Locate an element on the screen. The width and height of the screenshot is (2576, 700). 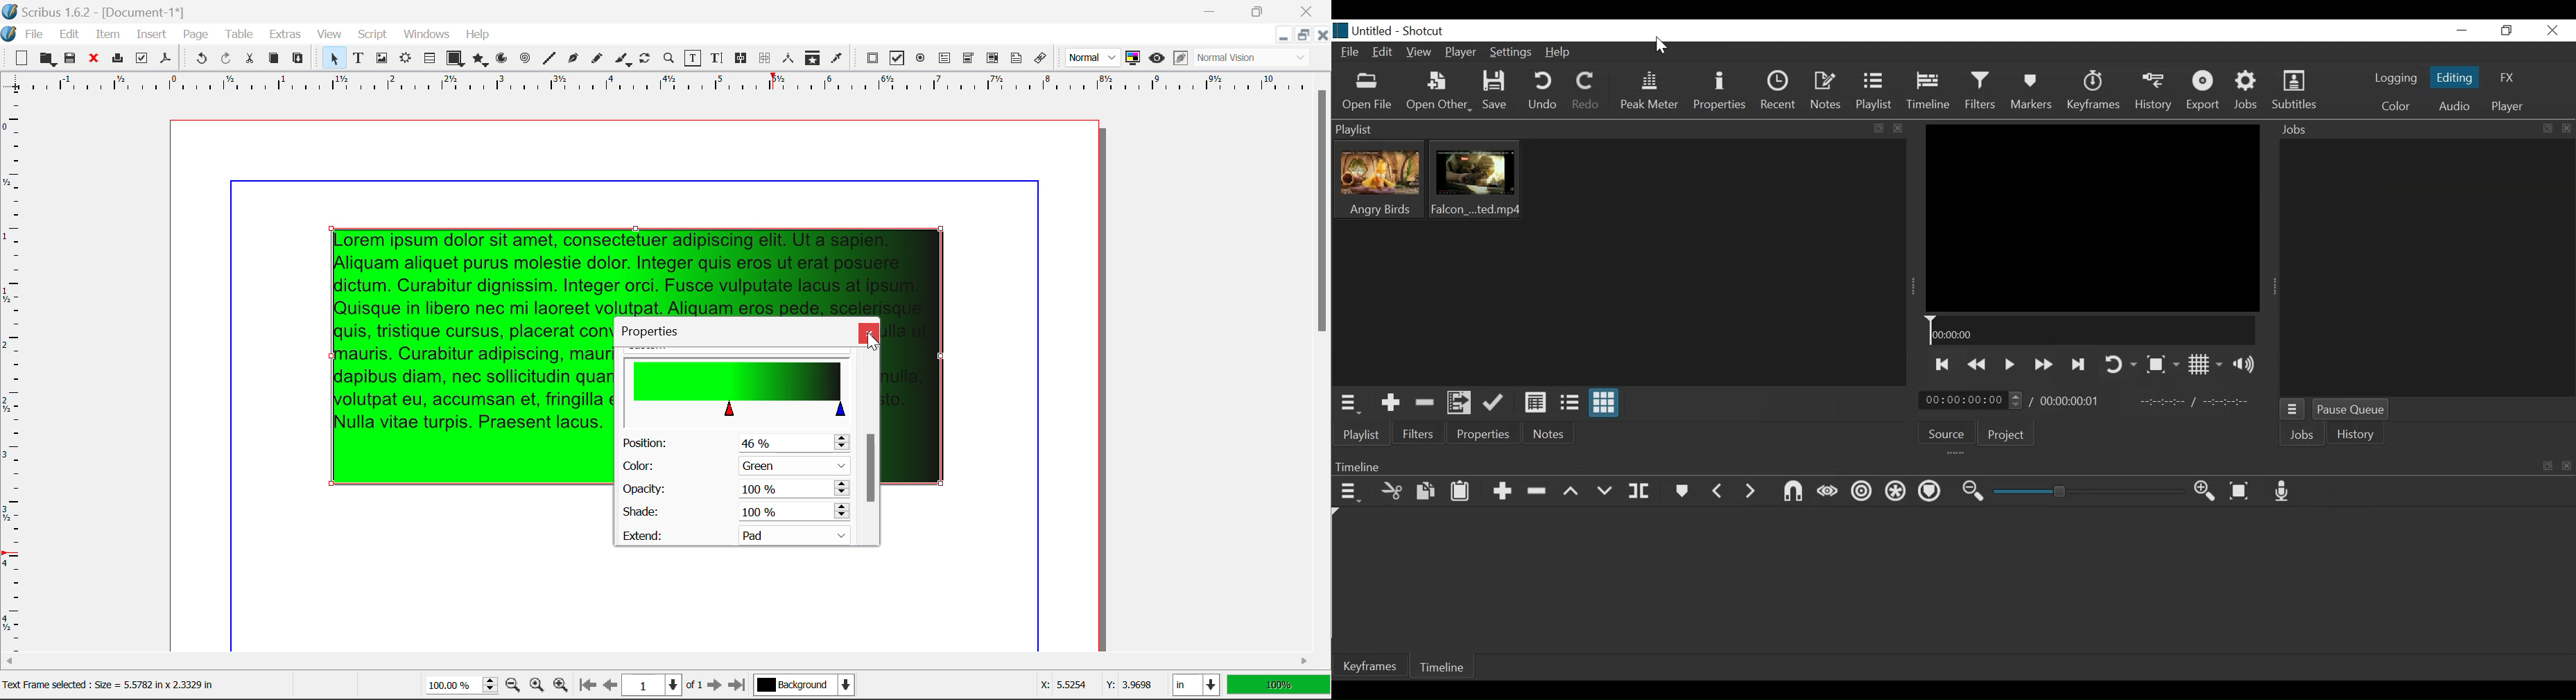
Properties is located at coordinates (1484, 433).